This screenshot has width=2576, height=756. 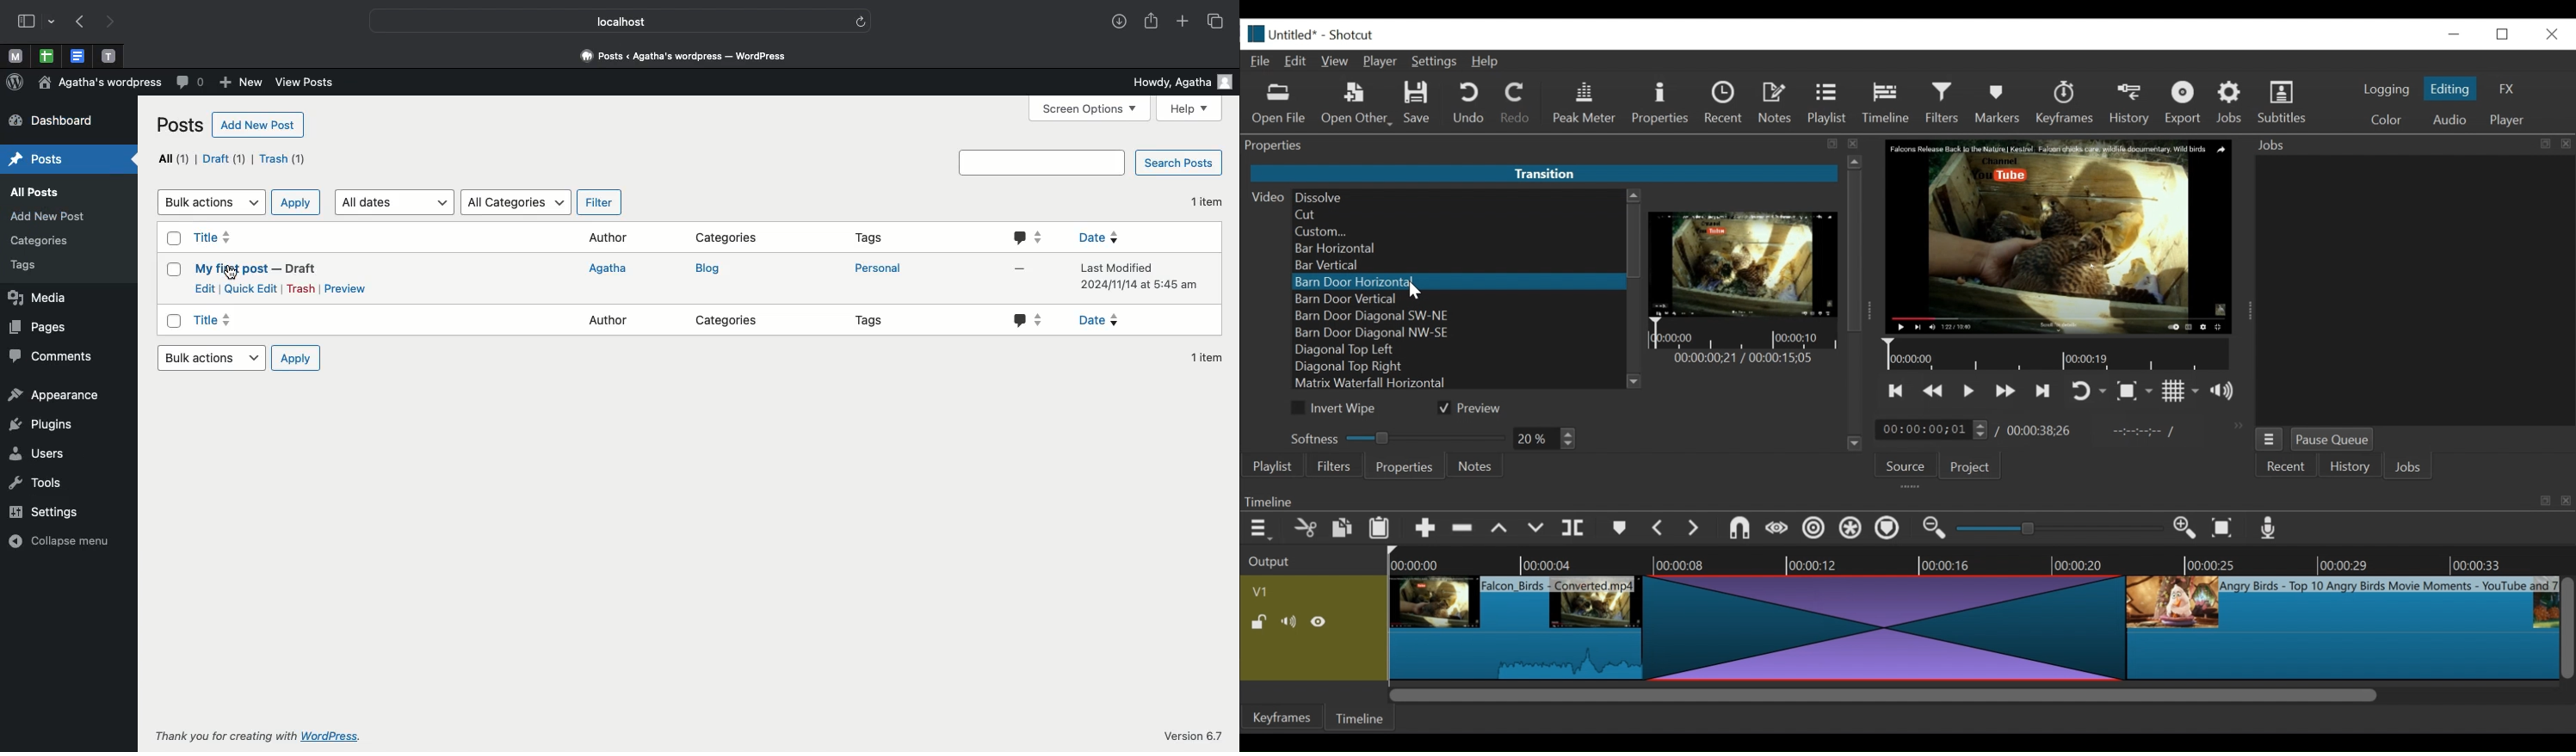 What do you see at coordinates (209, 358) in the screenshot?
I see `Bulk actions` at bounding box center [209, 358].